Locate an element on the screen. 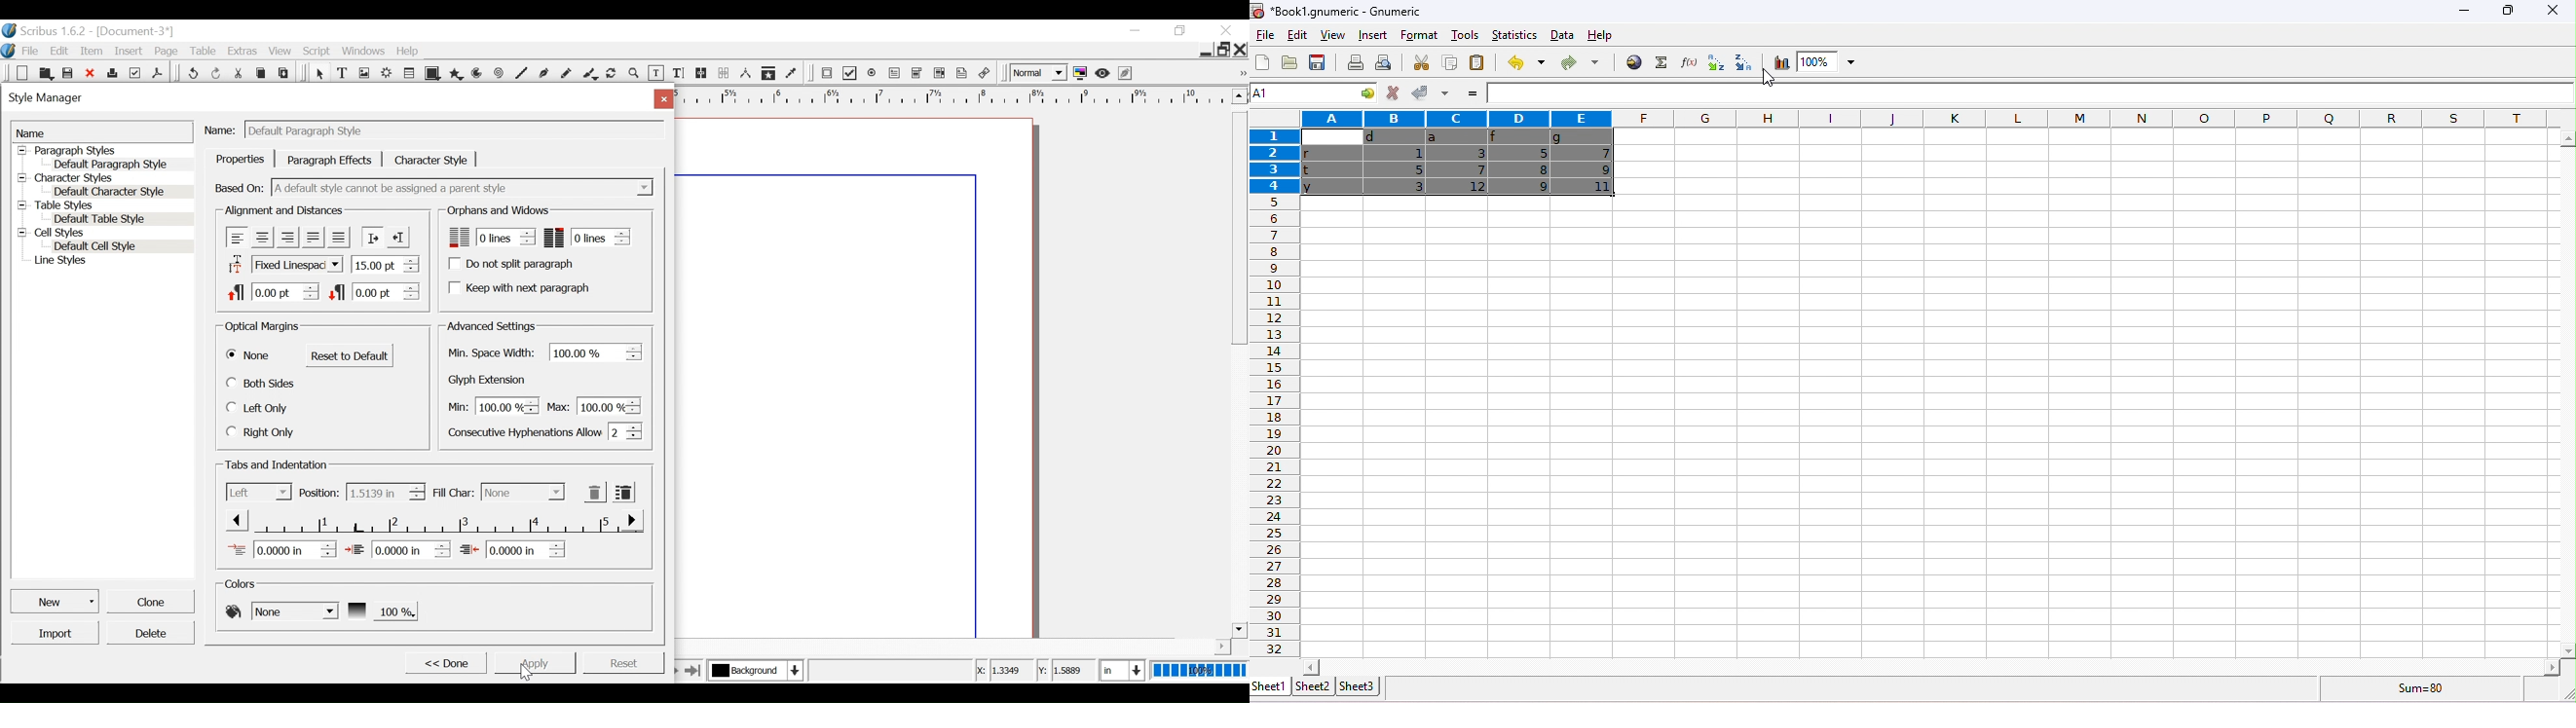 The image size is (2576, 728). column headings is located at coordinates (1906, 119).